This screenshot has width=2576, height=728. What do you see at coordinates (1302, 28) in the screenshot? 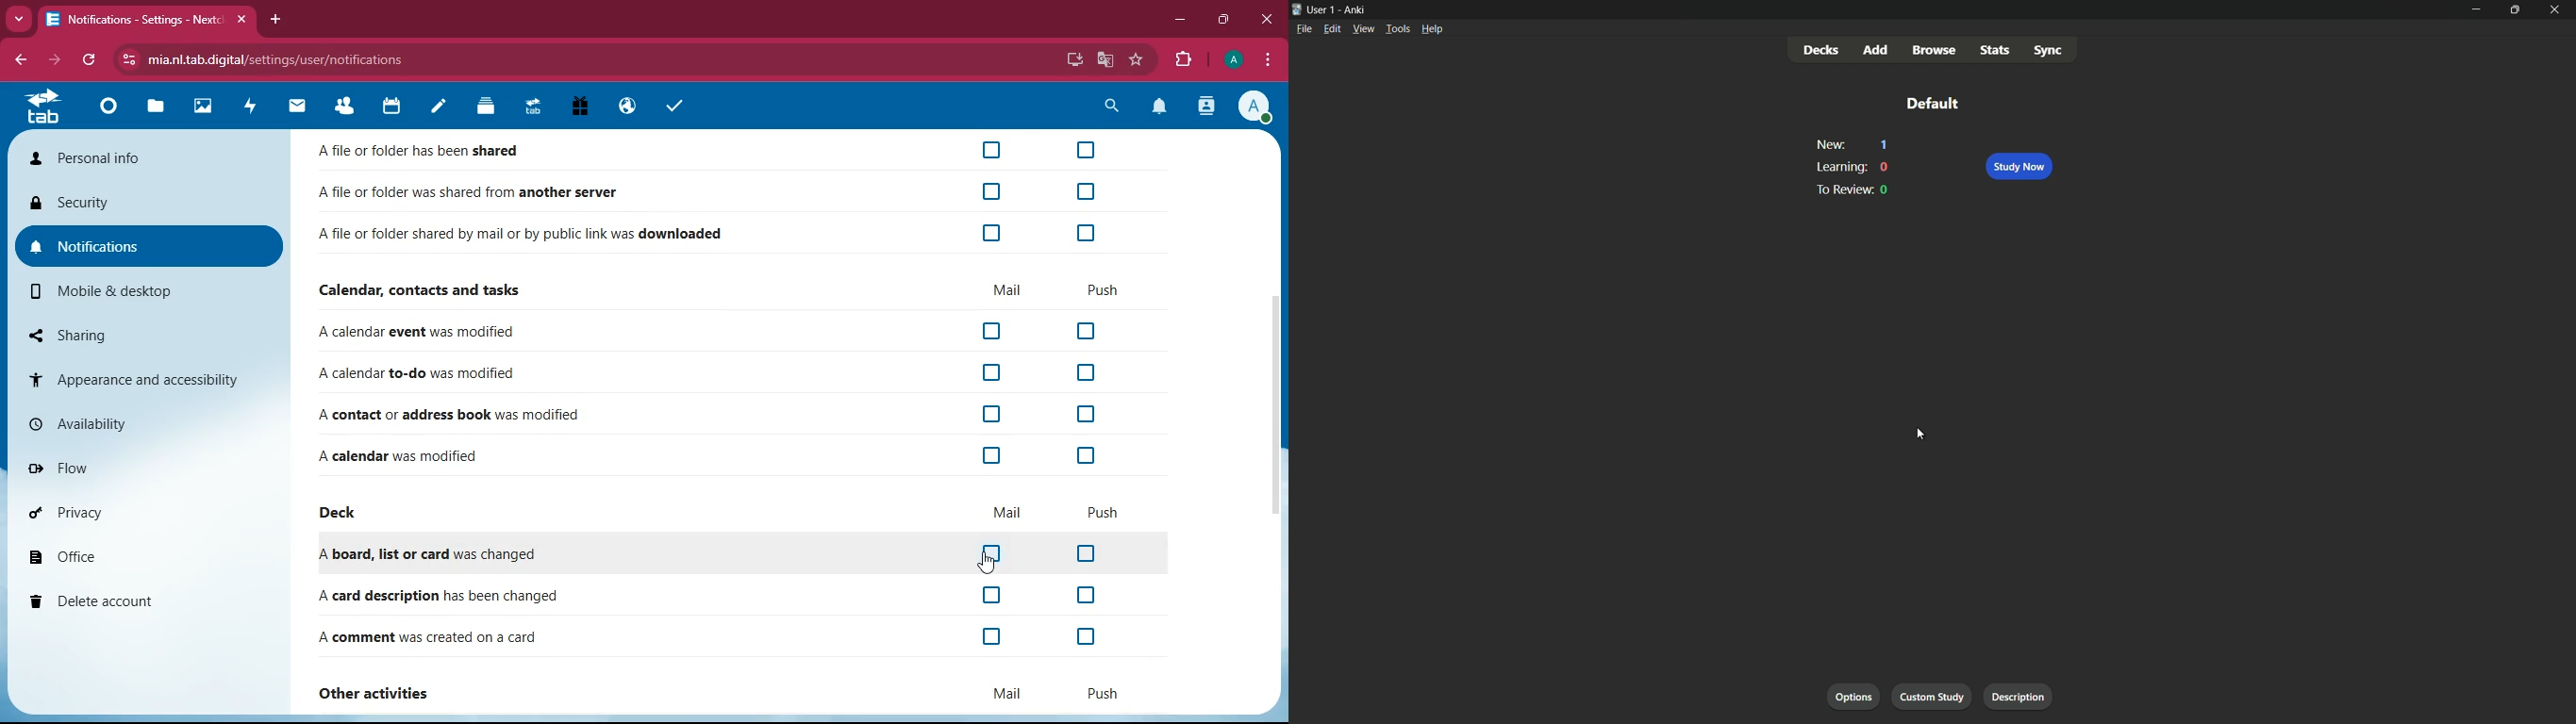
I see `file` at bounding box center [1302, 28].